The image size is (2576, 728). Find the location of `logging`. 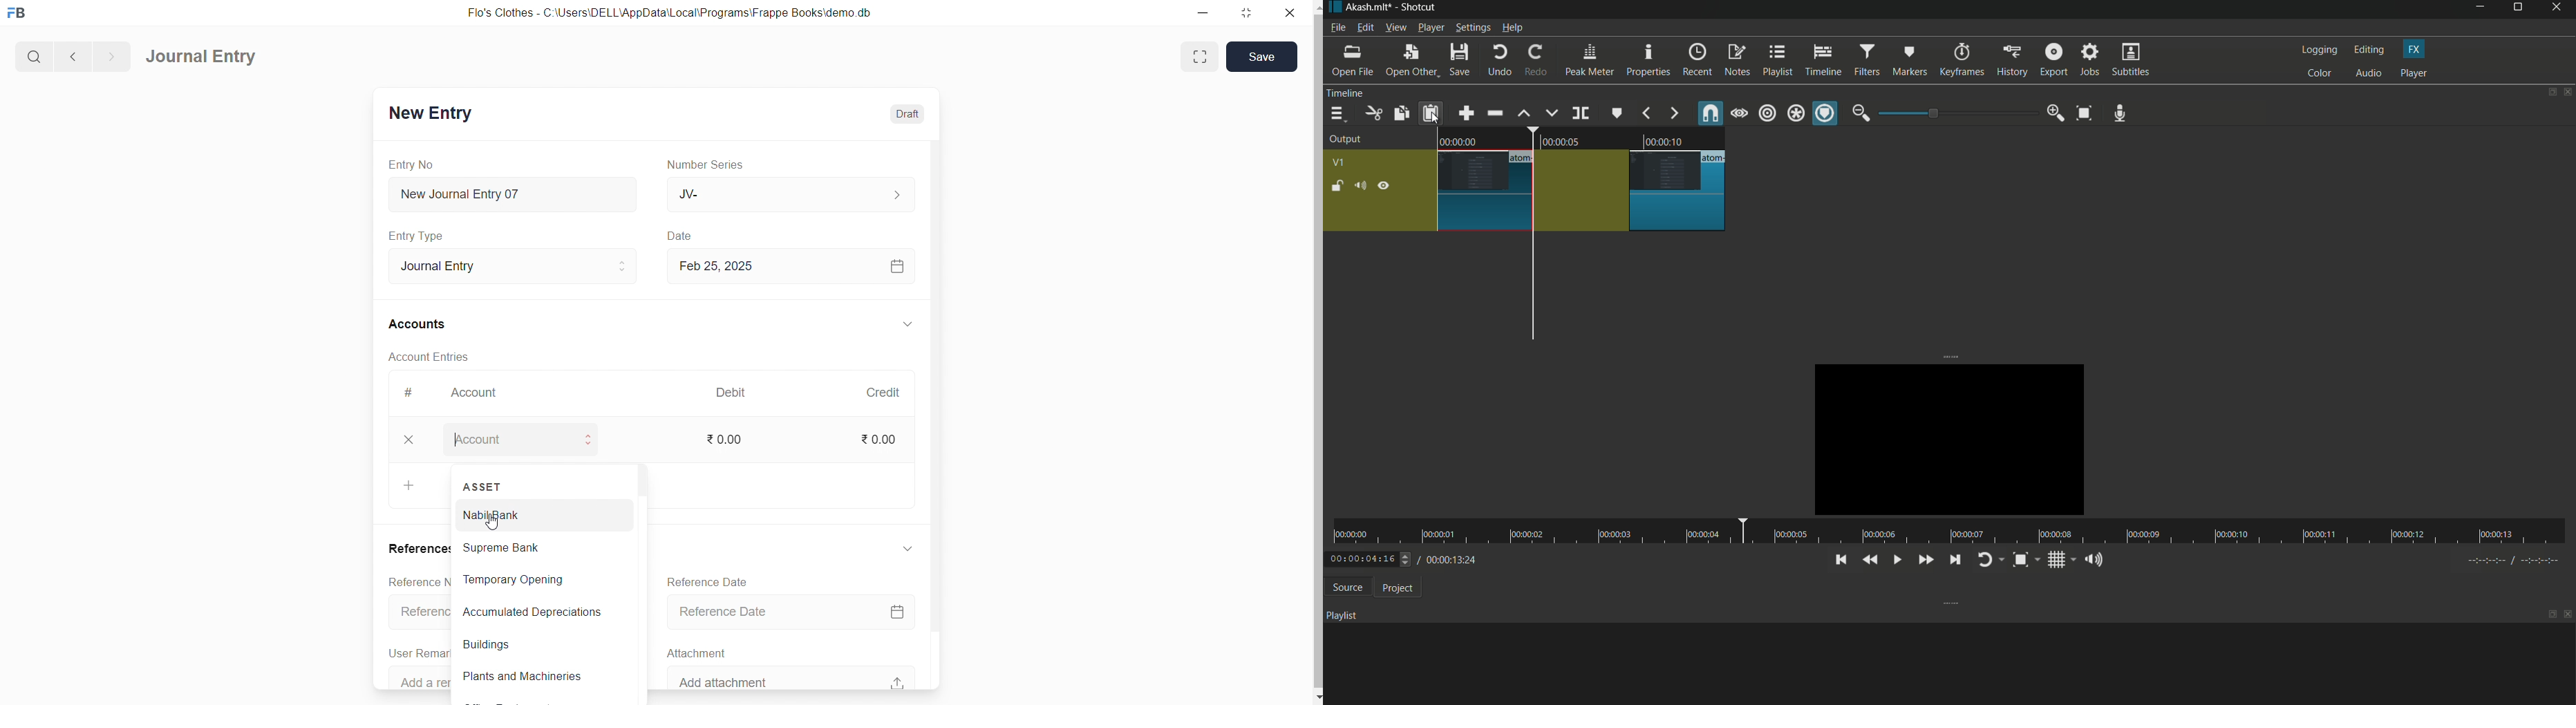

logging is located at coordinates (2317, 50).